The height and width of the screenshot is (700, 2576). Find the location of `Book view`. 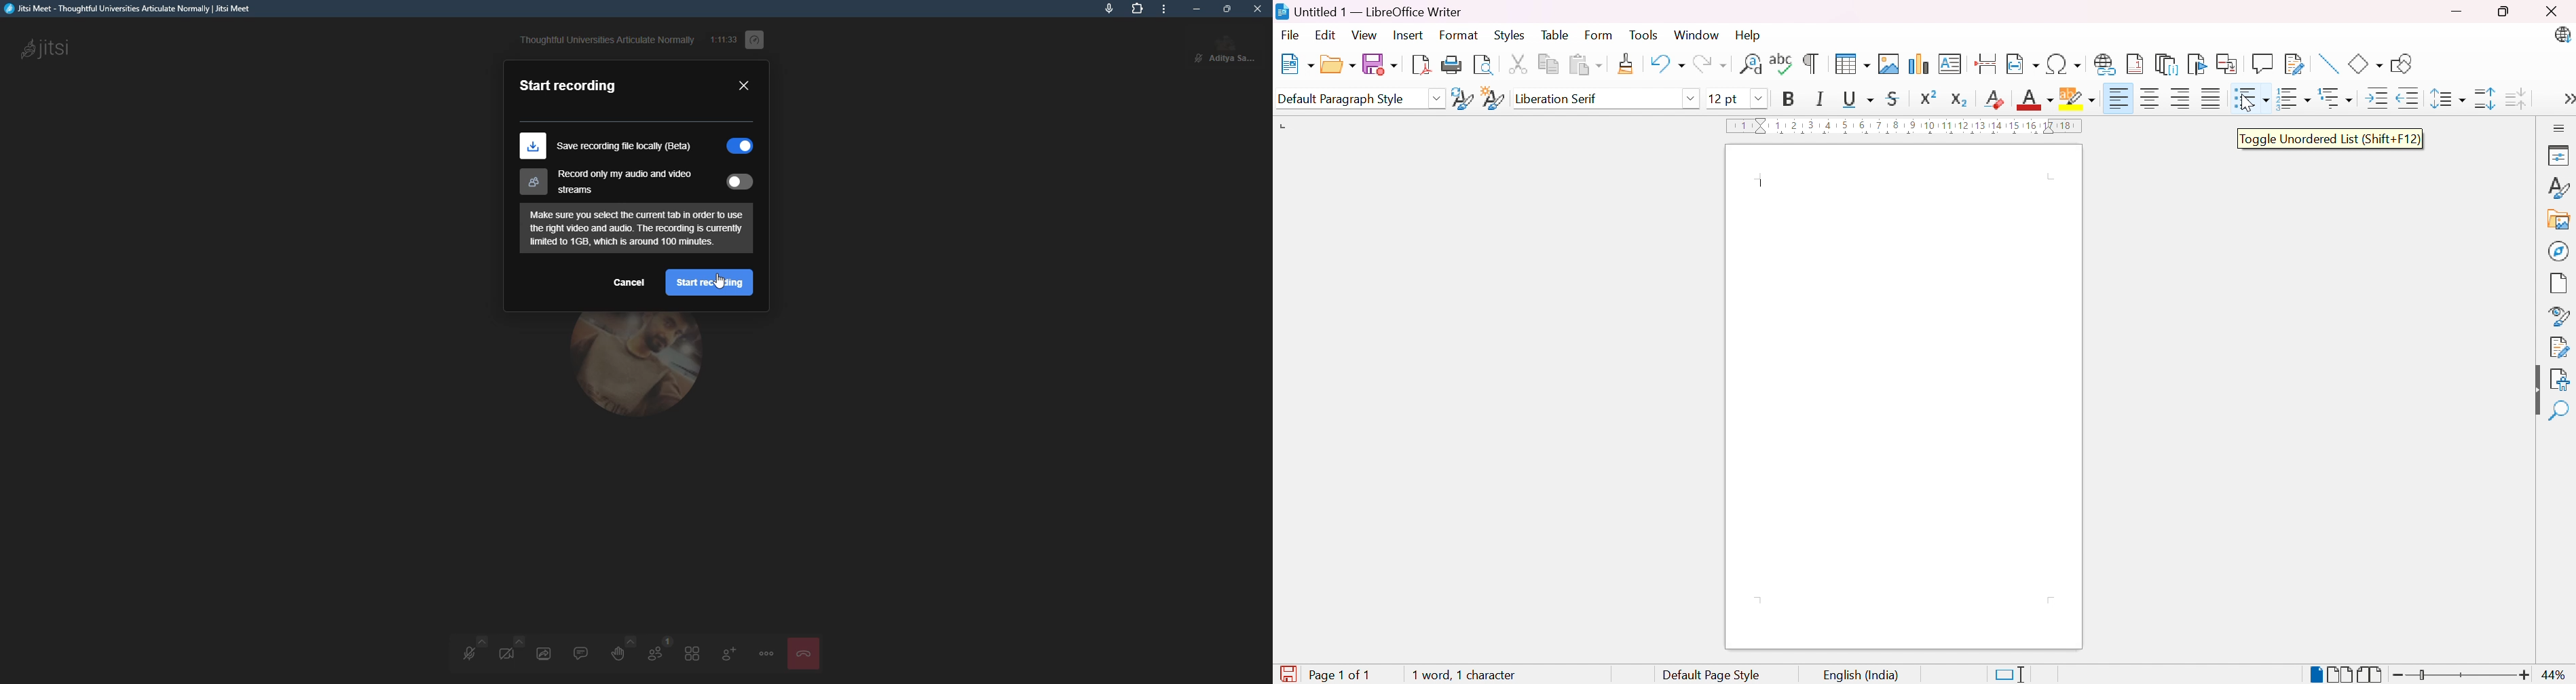

Book view is located at coordinates (2370, 675).